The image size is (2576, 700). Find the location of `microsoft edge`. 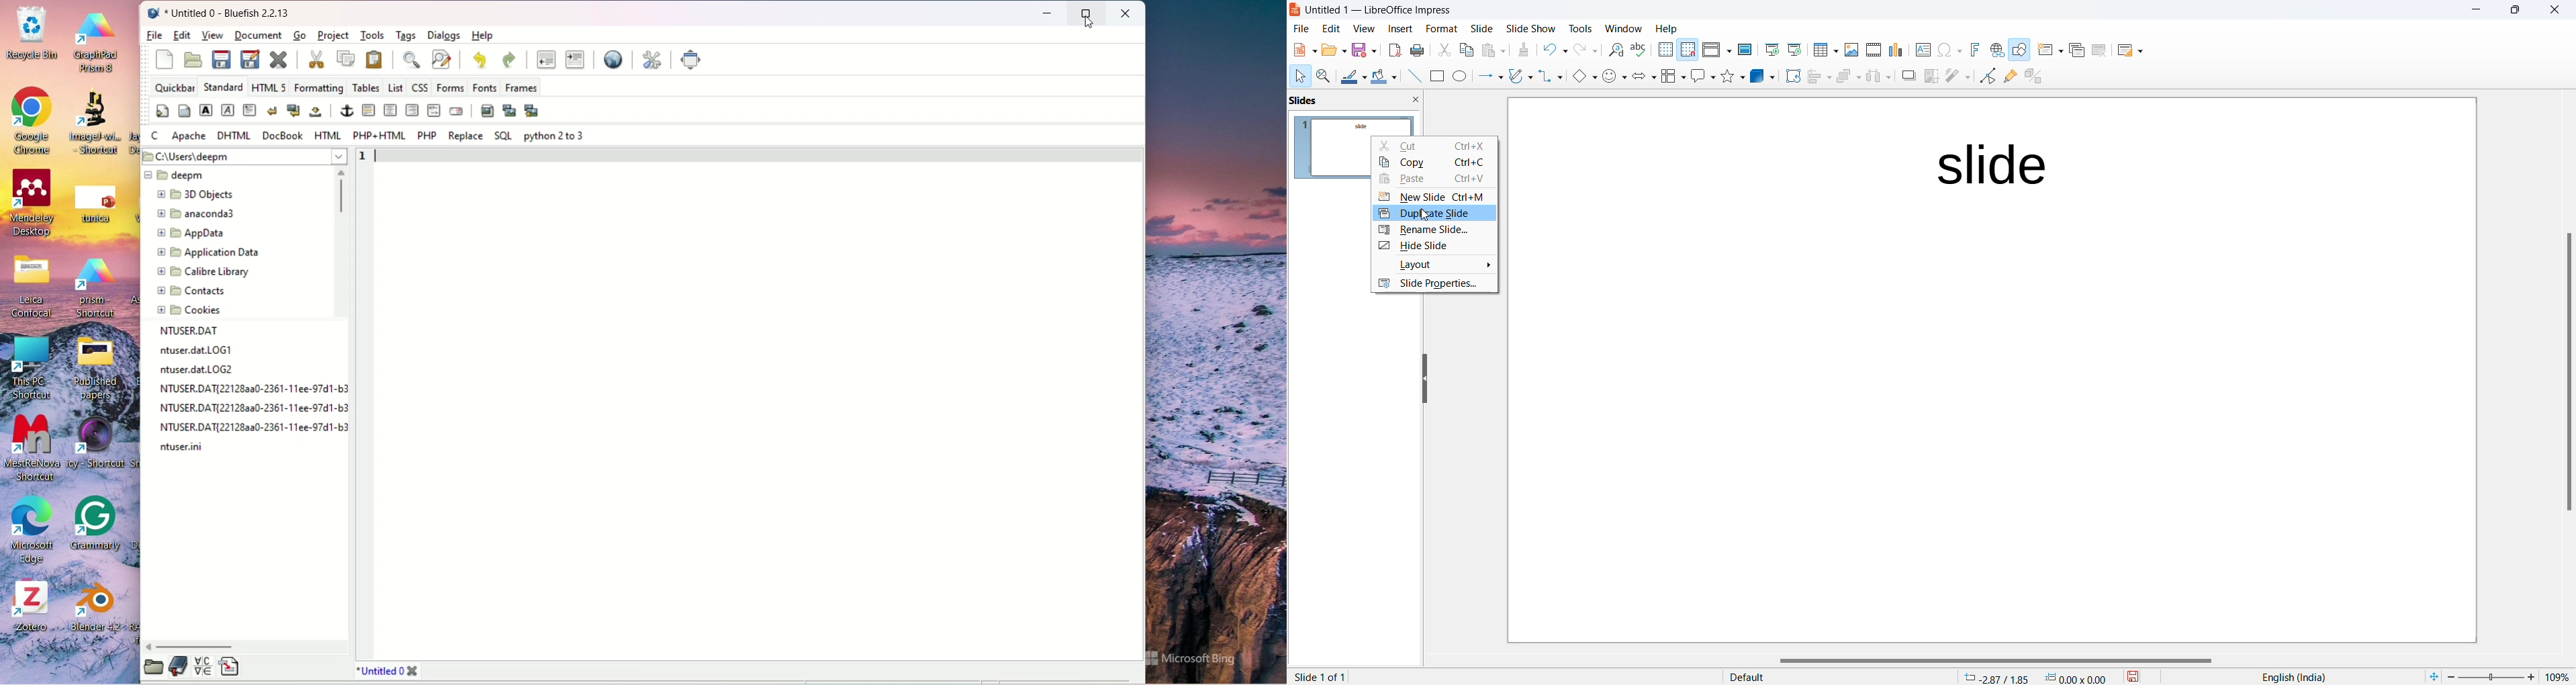

microsoft edge is located at coordinates (28, 530).